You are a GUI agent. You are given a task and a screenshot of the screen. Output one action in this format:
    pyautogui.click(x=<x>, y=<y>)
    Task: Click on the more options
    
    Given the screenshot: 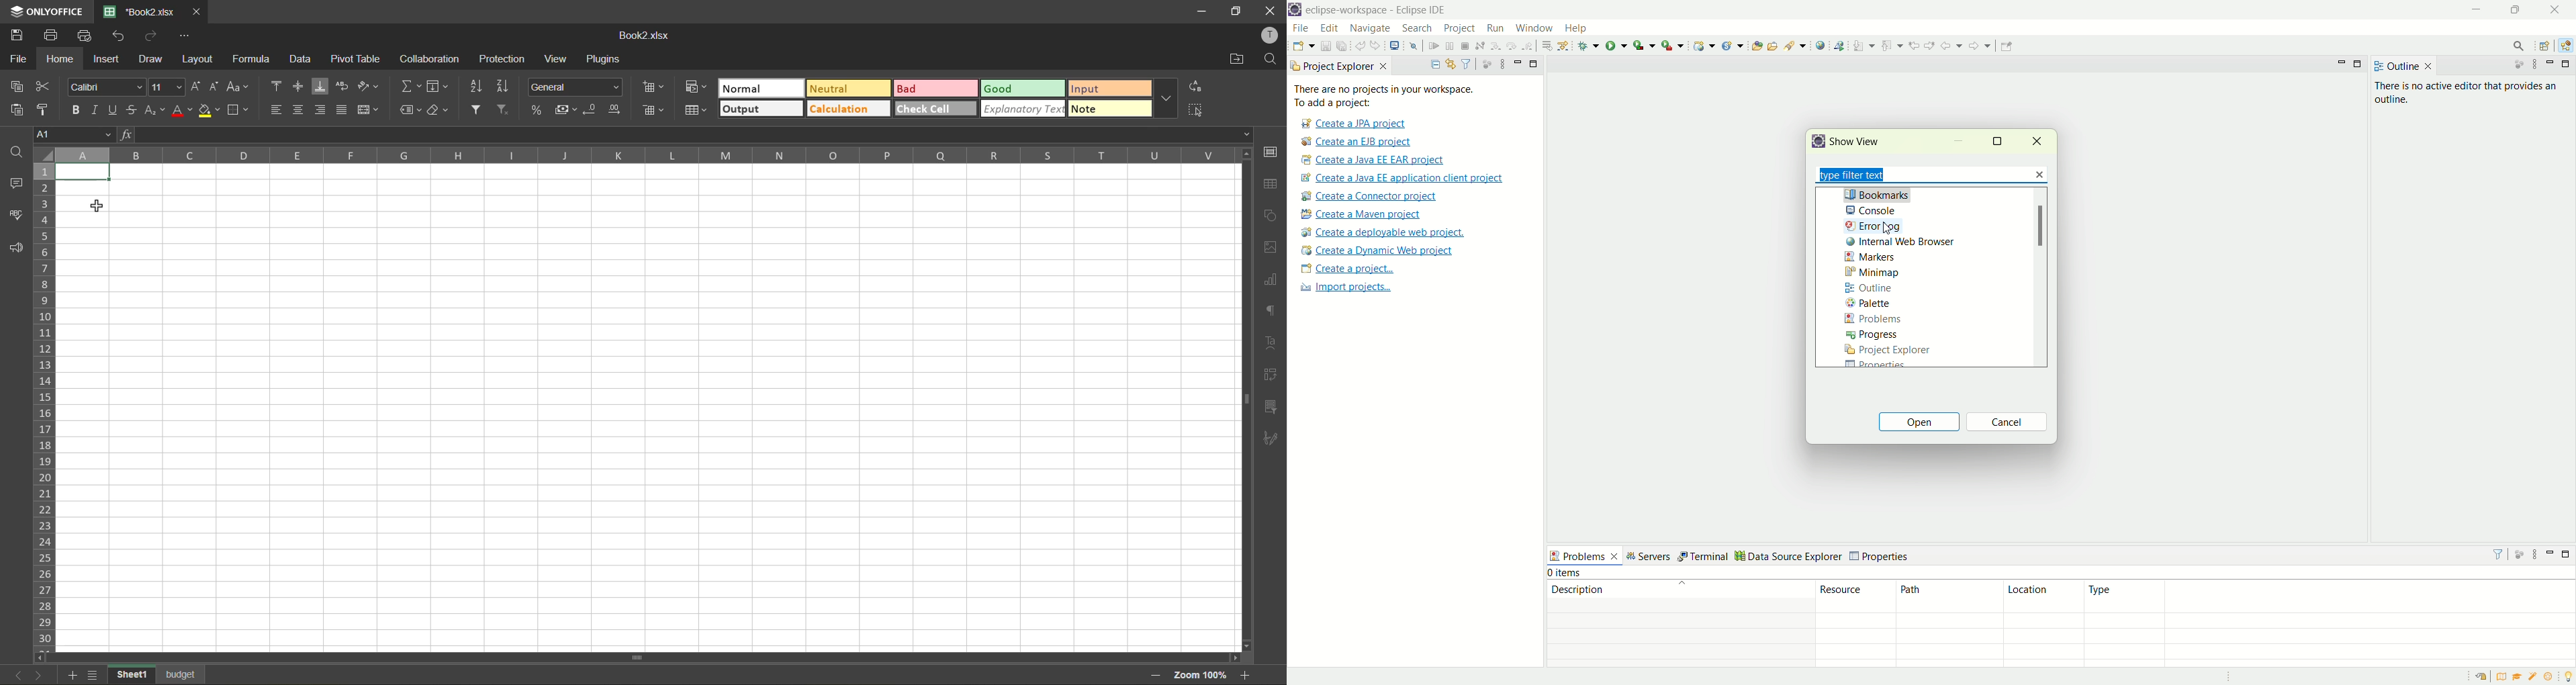 What is the action you would take?
    pyautogui.click(x=1166, y=100)
    